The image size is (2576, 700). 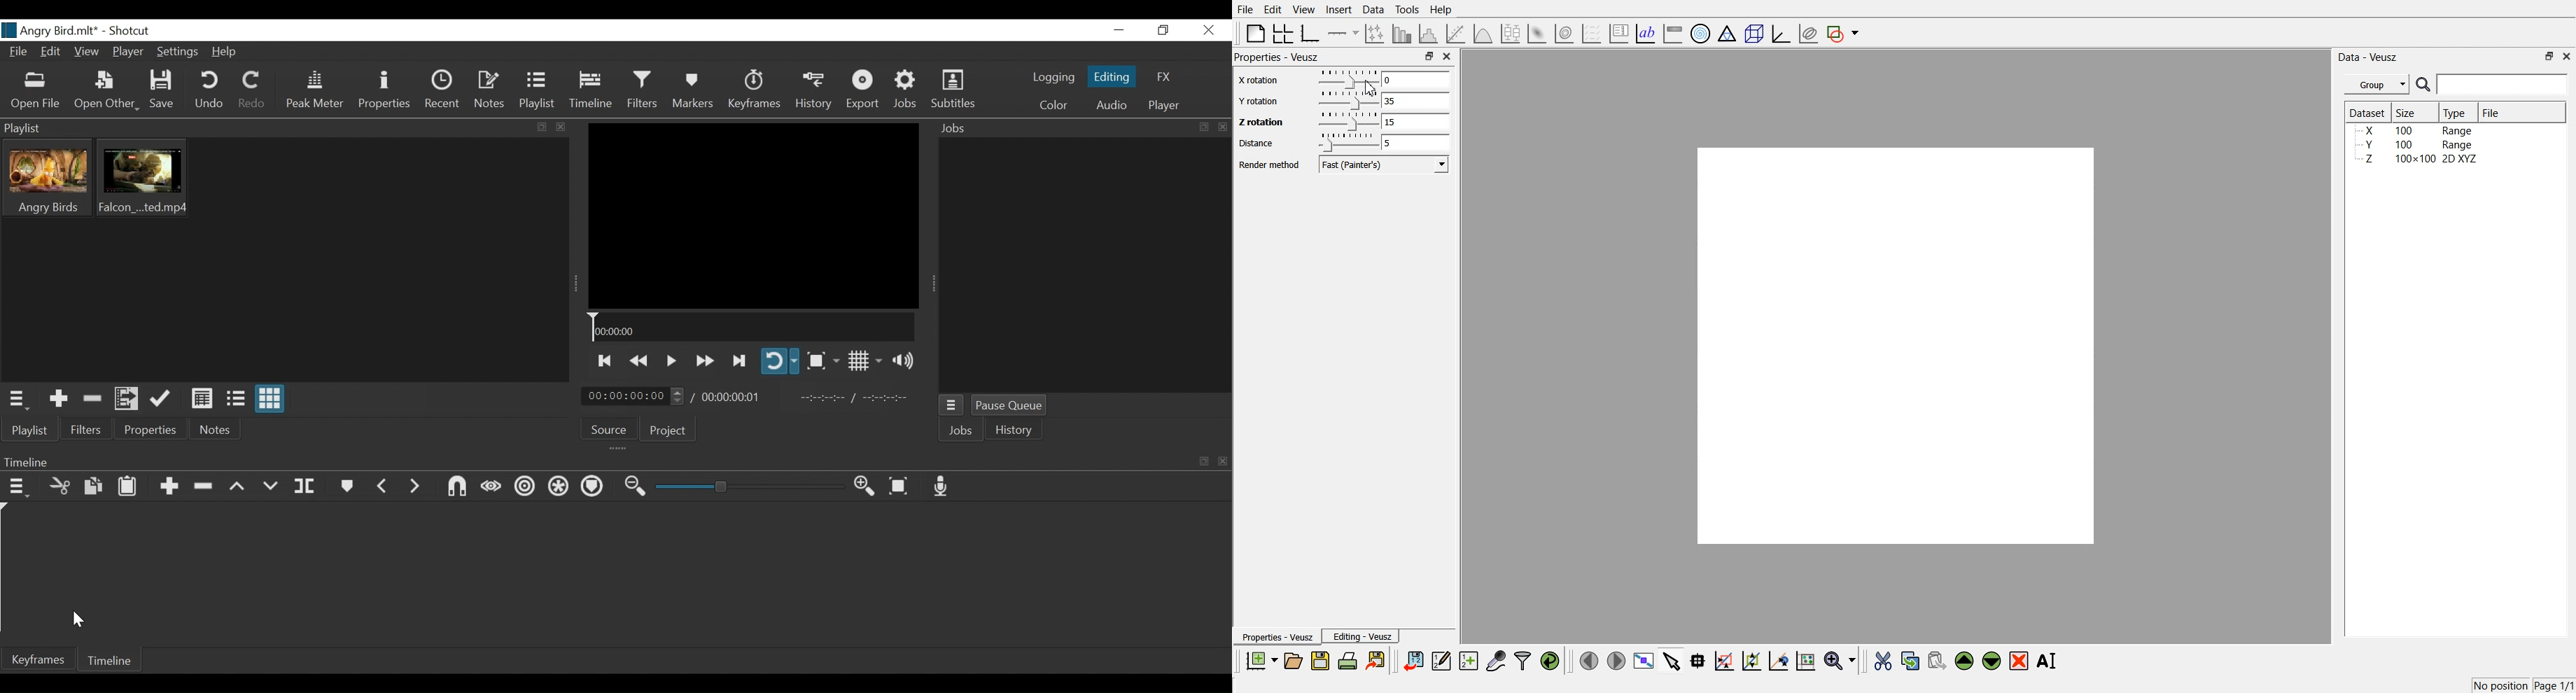 What do you see at coordinates (202, 487) in the screenshot?
I see `Ripple Delete` at bounding box center [202, 487].